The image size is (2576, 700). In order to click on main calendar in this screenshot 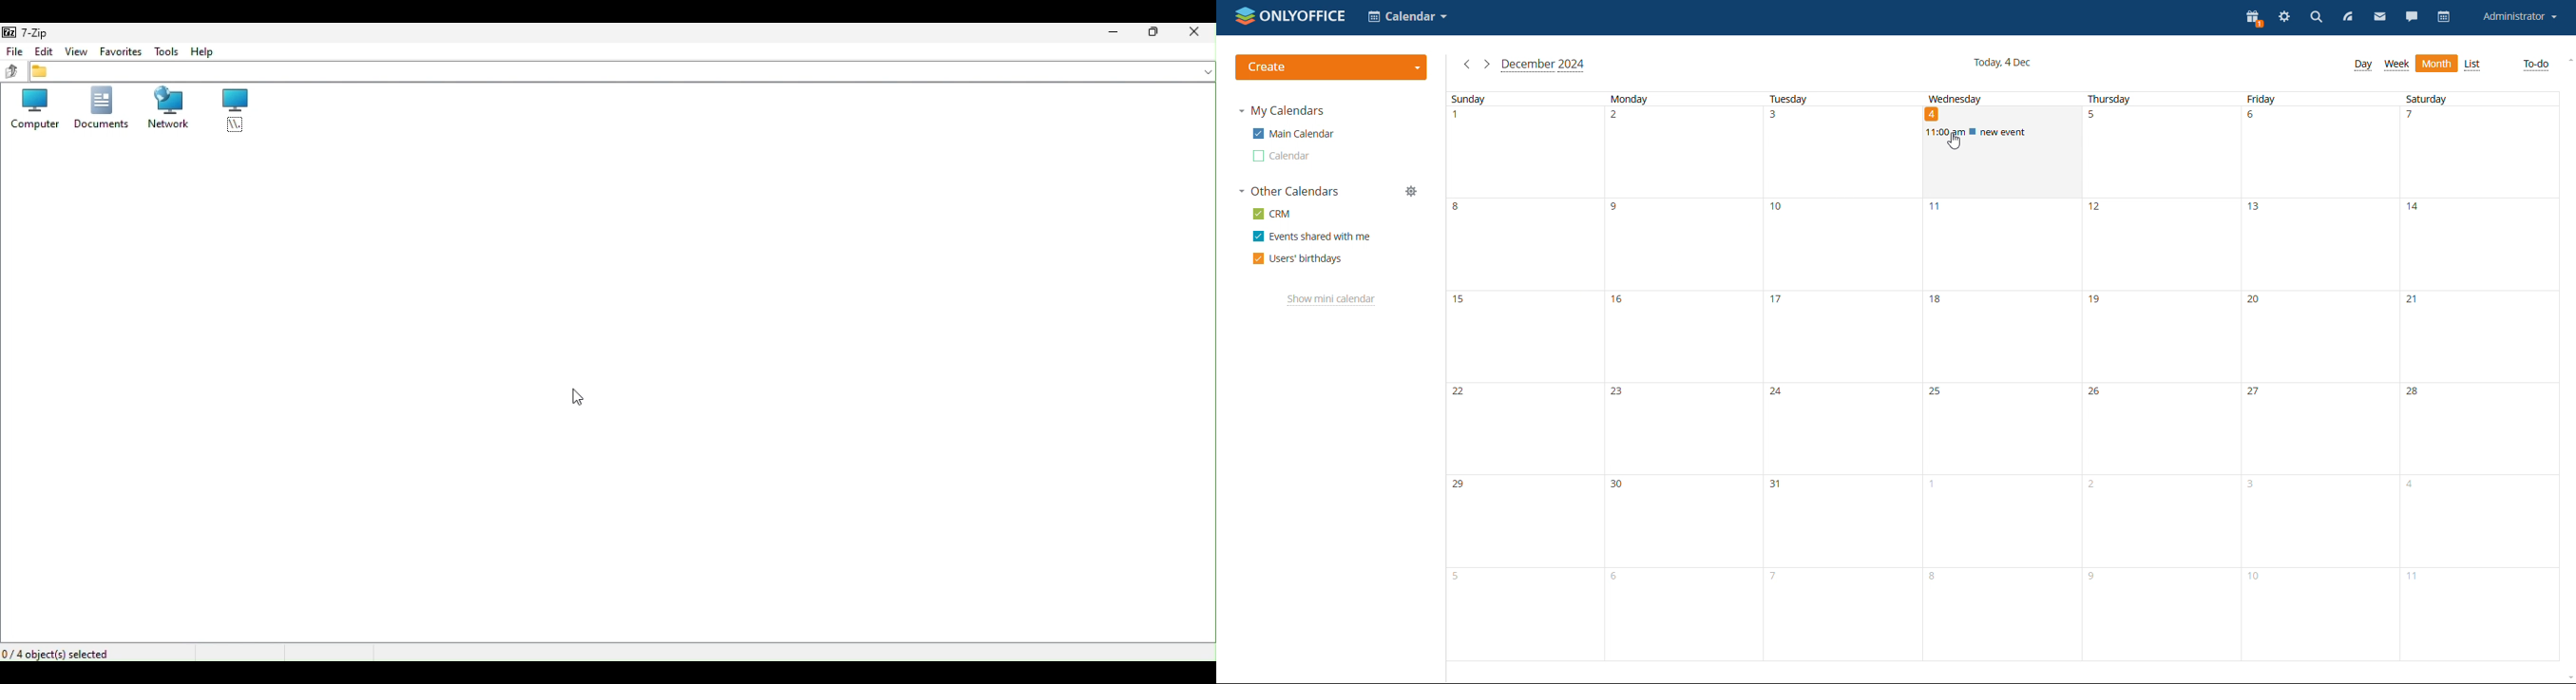, I will do `click(1292, 133)`.